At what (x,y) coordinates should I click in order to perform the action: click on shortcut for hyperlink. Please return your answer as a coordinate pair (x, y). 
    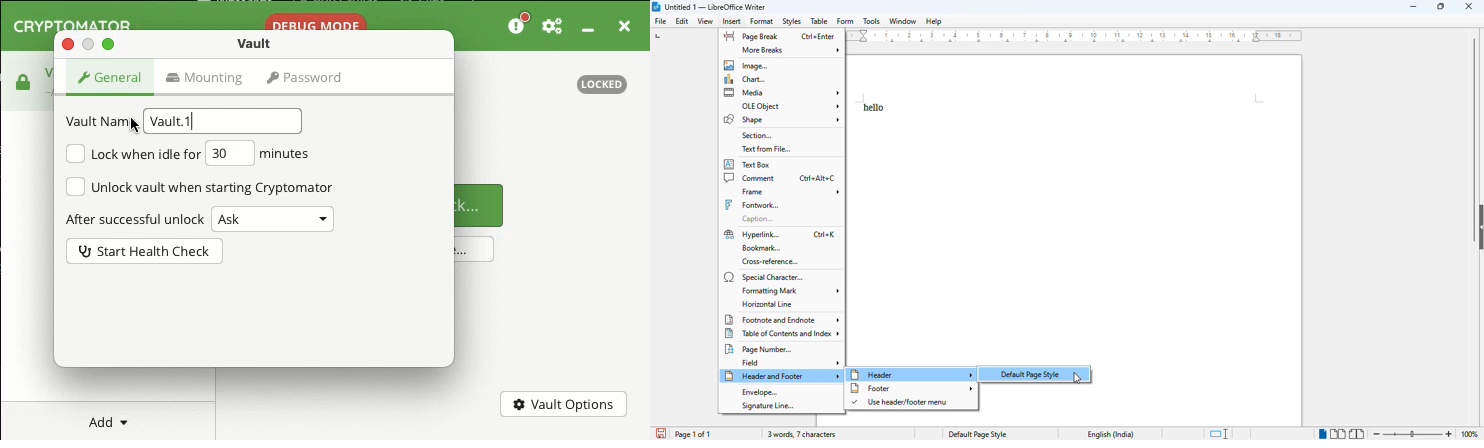
    Looking at the image, I should click on (823, 234).